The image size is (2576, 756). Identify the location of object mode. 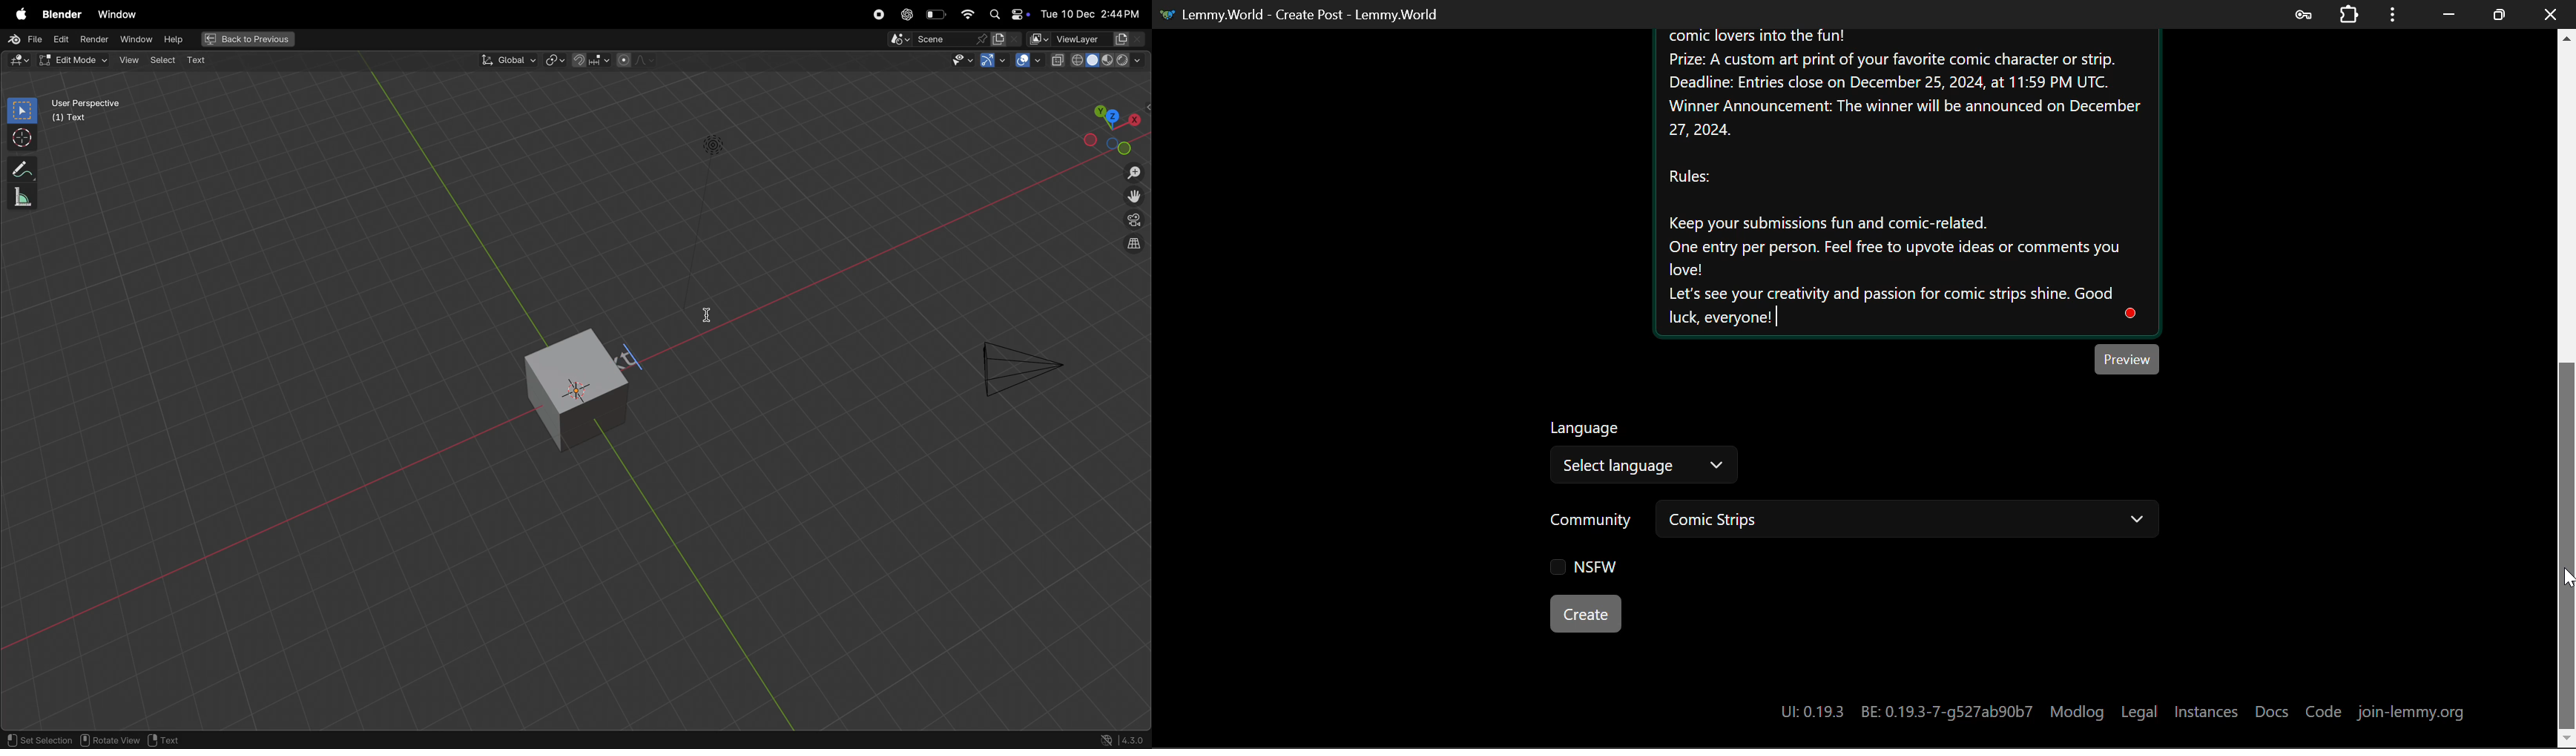
(80, 60).